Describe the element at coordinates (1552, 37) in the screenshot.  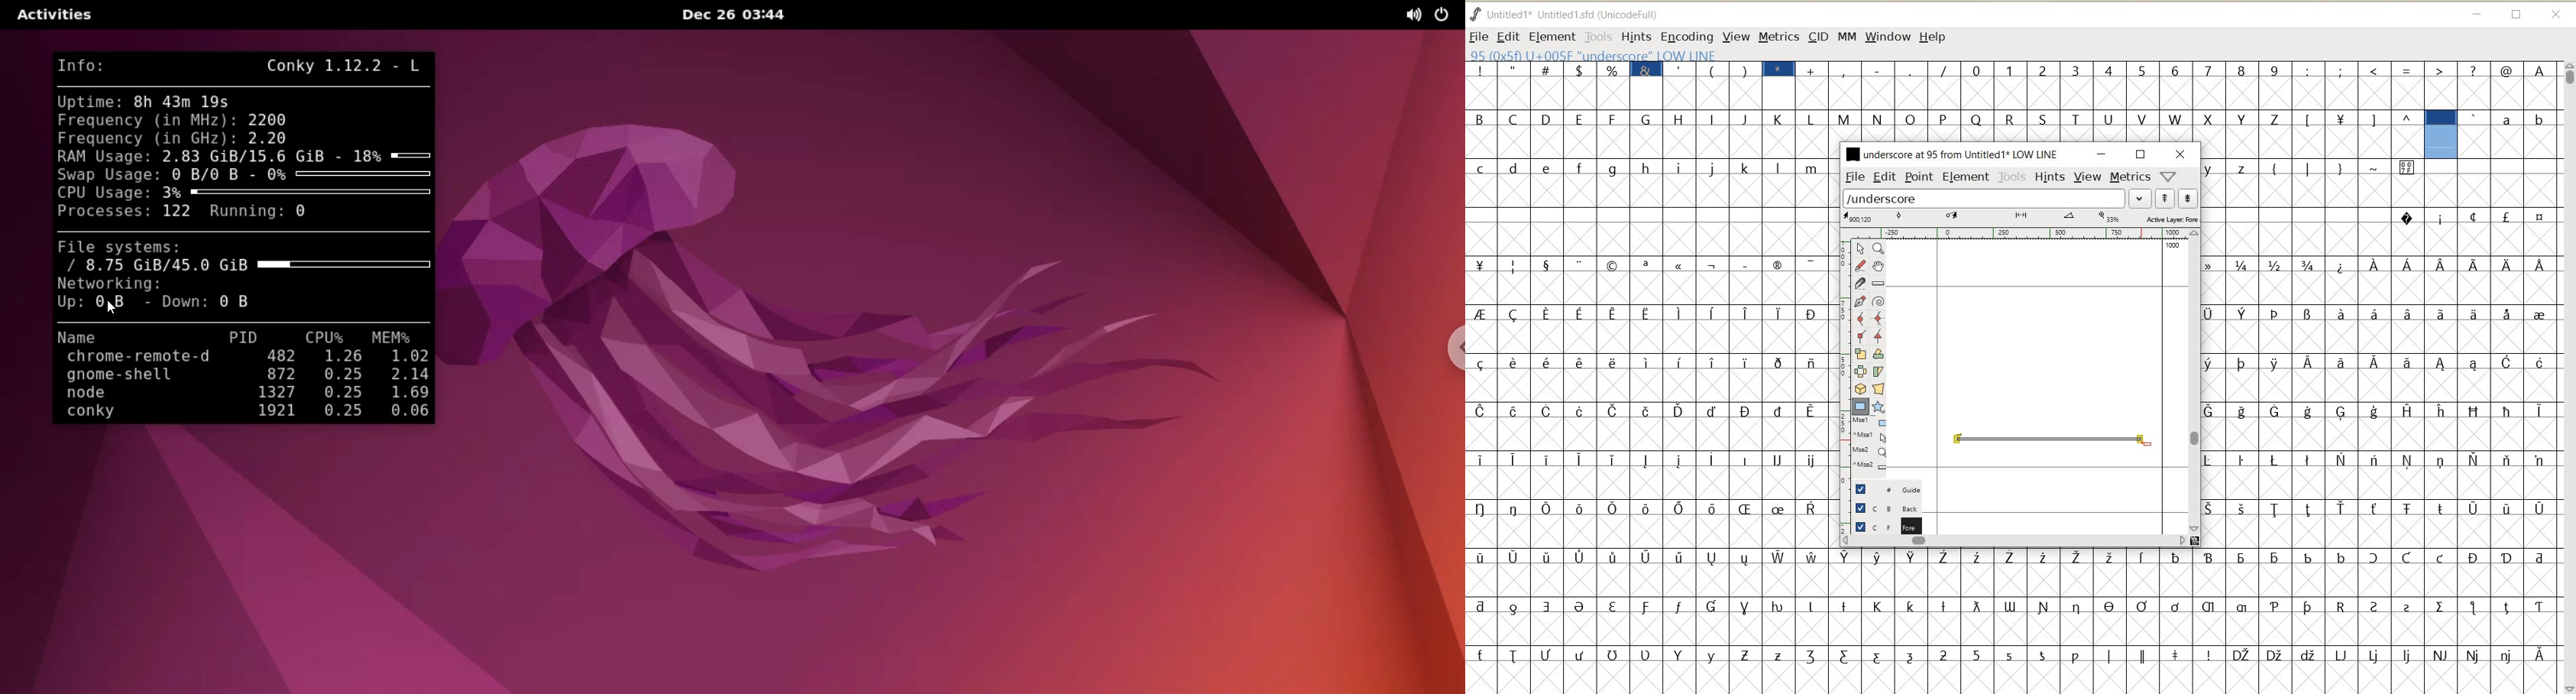
I see `ELEMENT` at that location.